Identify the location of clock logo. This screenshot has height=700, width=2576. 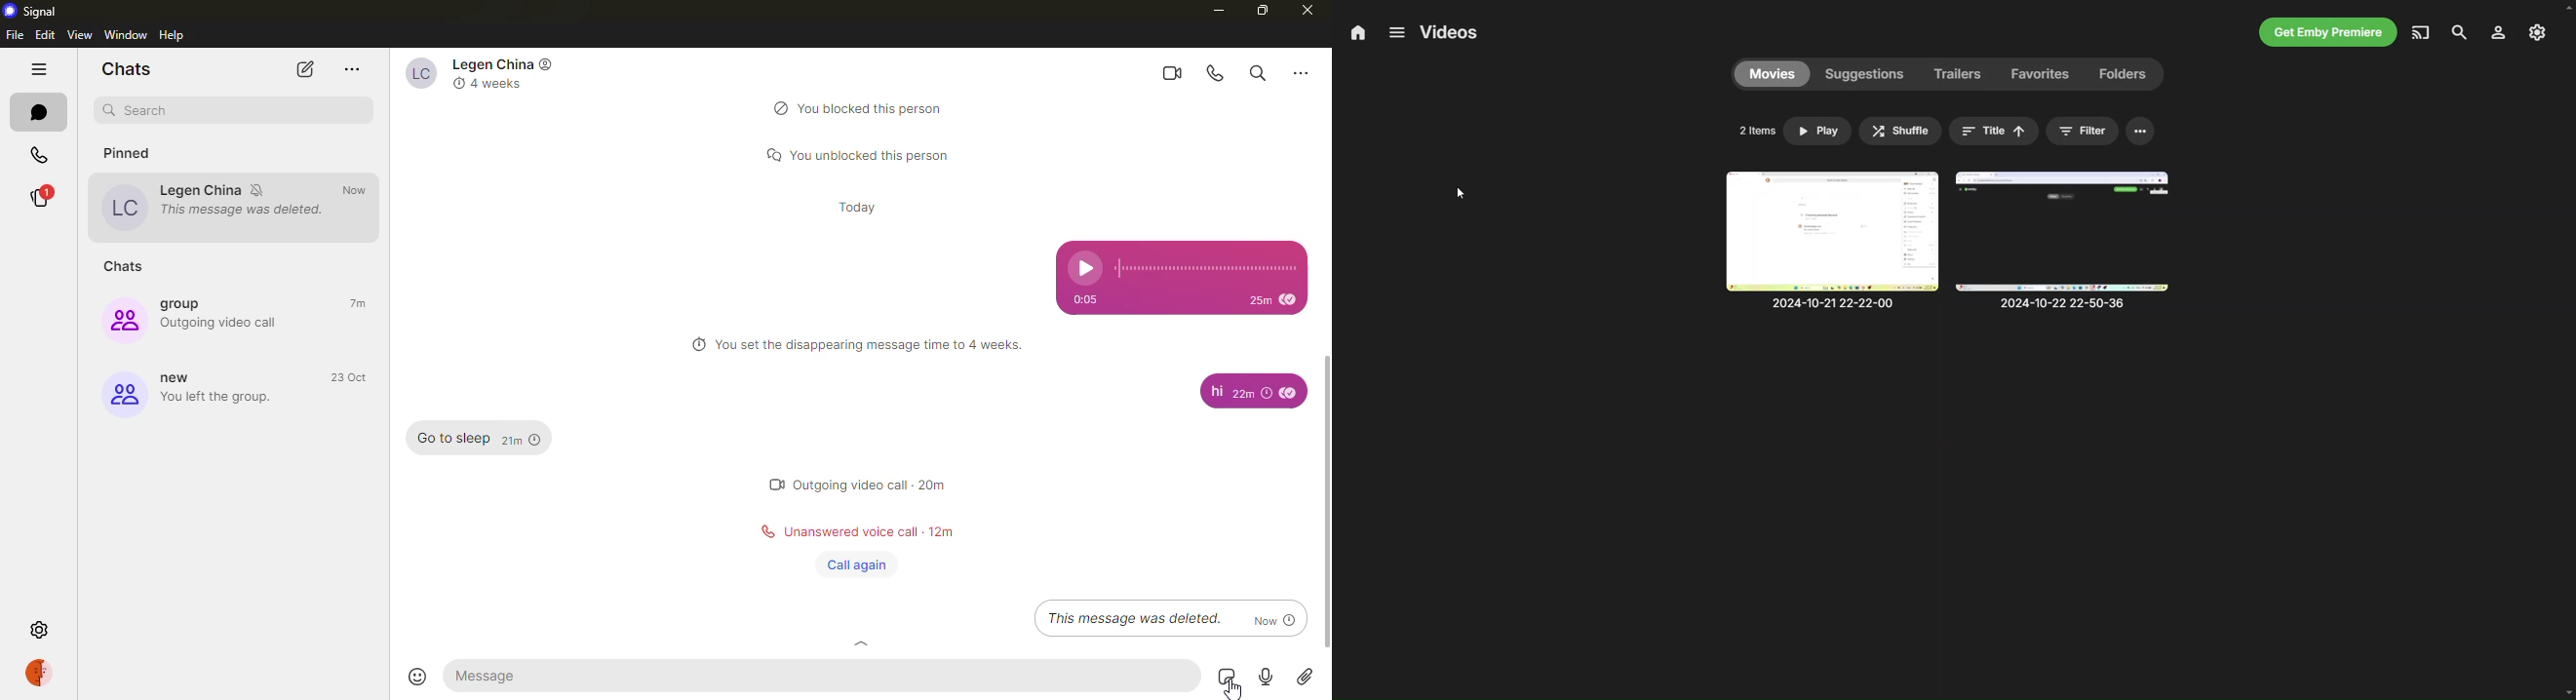
(695, 344).